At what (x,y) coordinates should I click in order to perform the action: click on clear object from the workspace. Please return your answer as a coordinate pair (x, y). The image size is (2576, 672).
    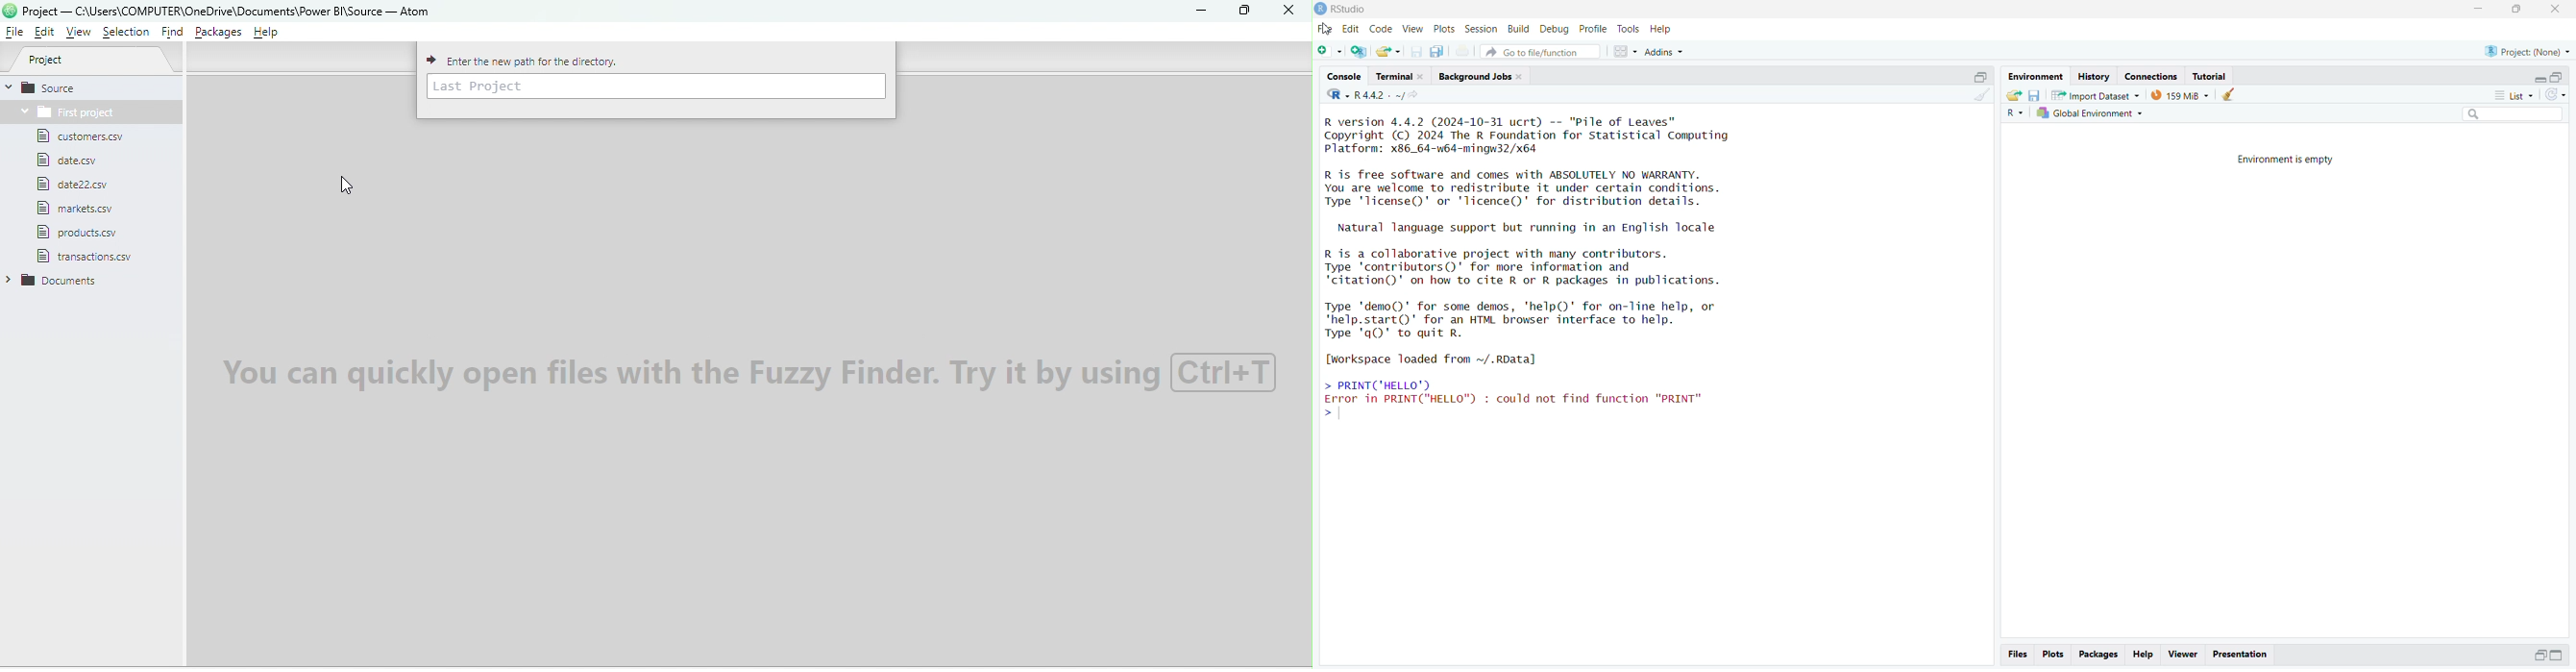
    Looking at the image, I should click on (2231, 95).